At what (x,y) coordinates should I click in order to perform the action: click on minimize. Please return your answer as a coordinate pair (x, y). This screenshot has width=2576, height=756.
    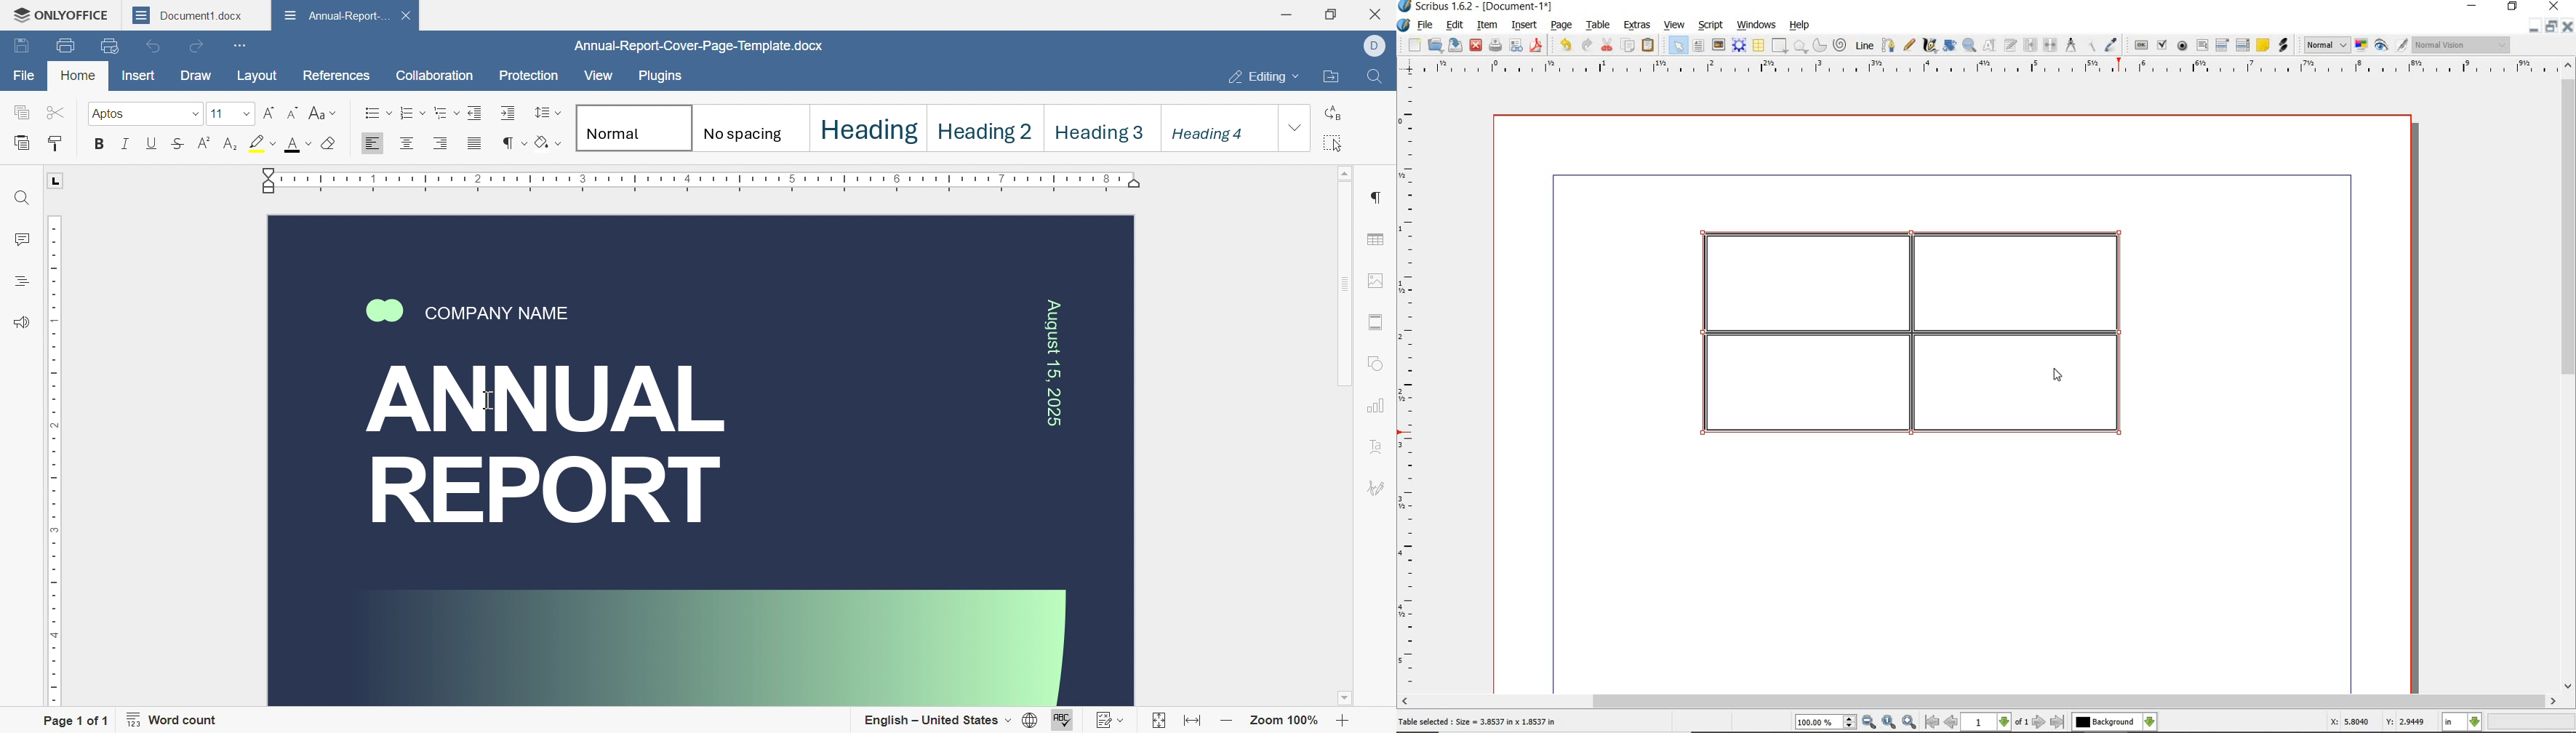
    Looking at the image, I should click on (2533, 27).